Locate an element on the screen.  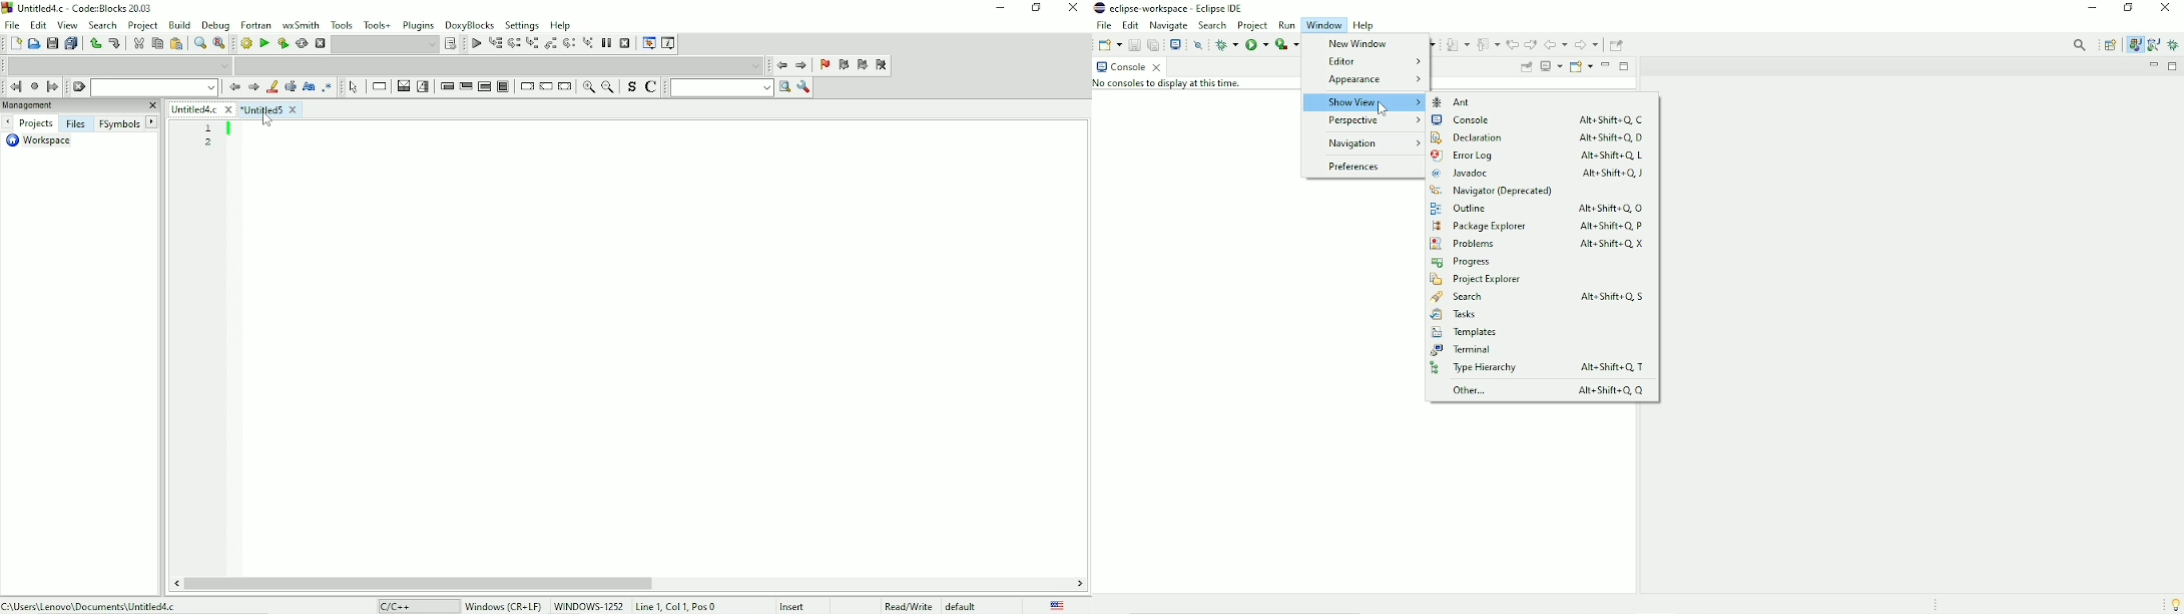
Show the select target dialog  is located at coordinates (395, 44).